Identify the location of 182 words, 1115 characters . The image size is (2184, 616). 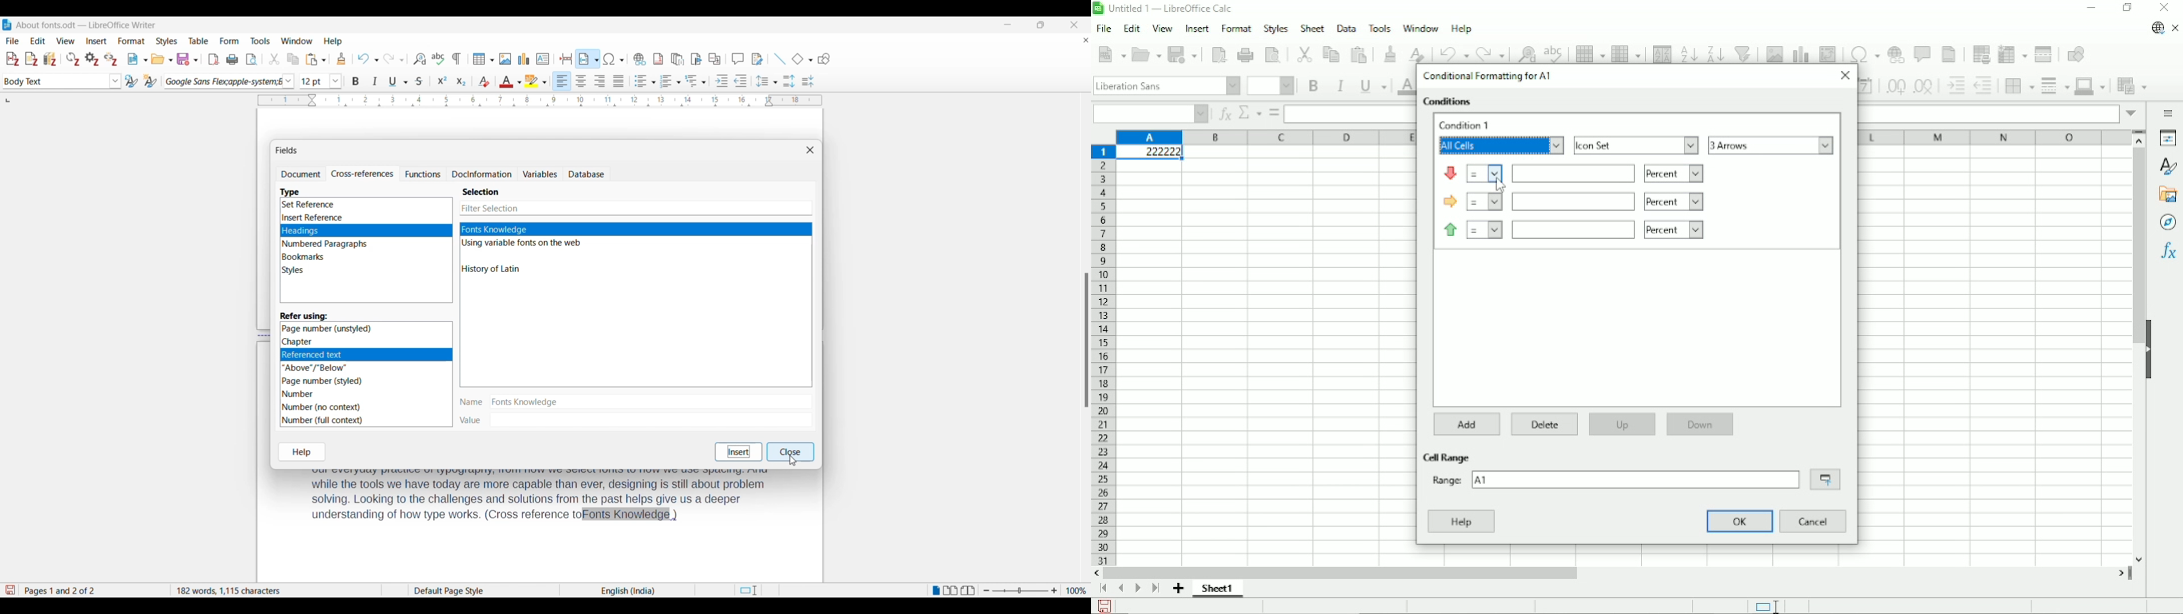
(275, 591).